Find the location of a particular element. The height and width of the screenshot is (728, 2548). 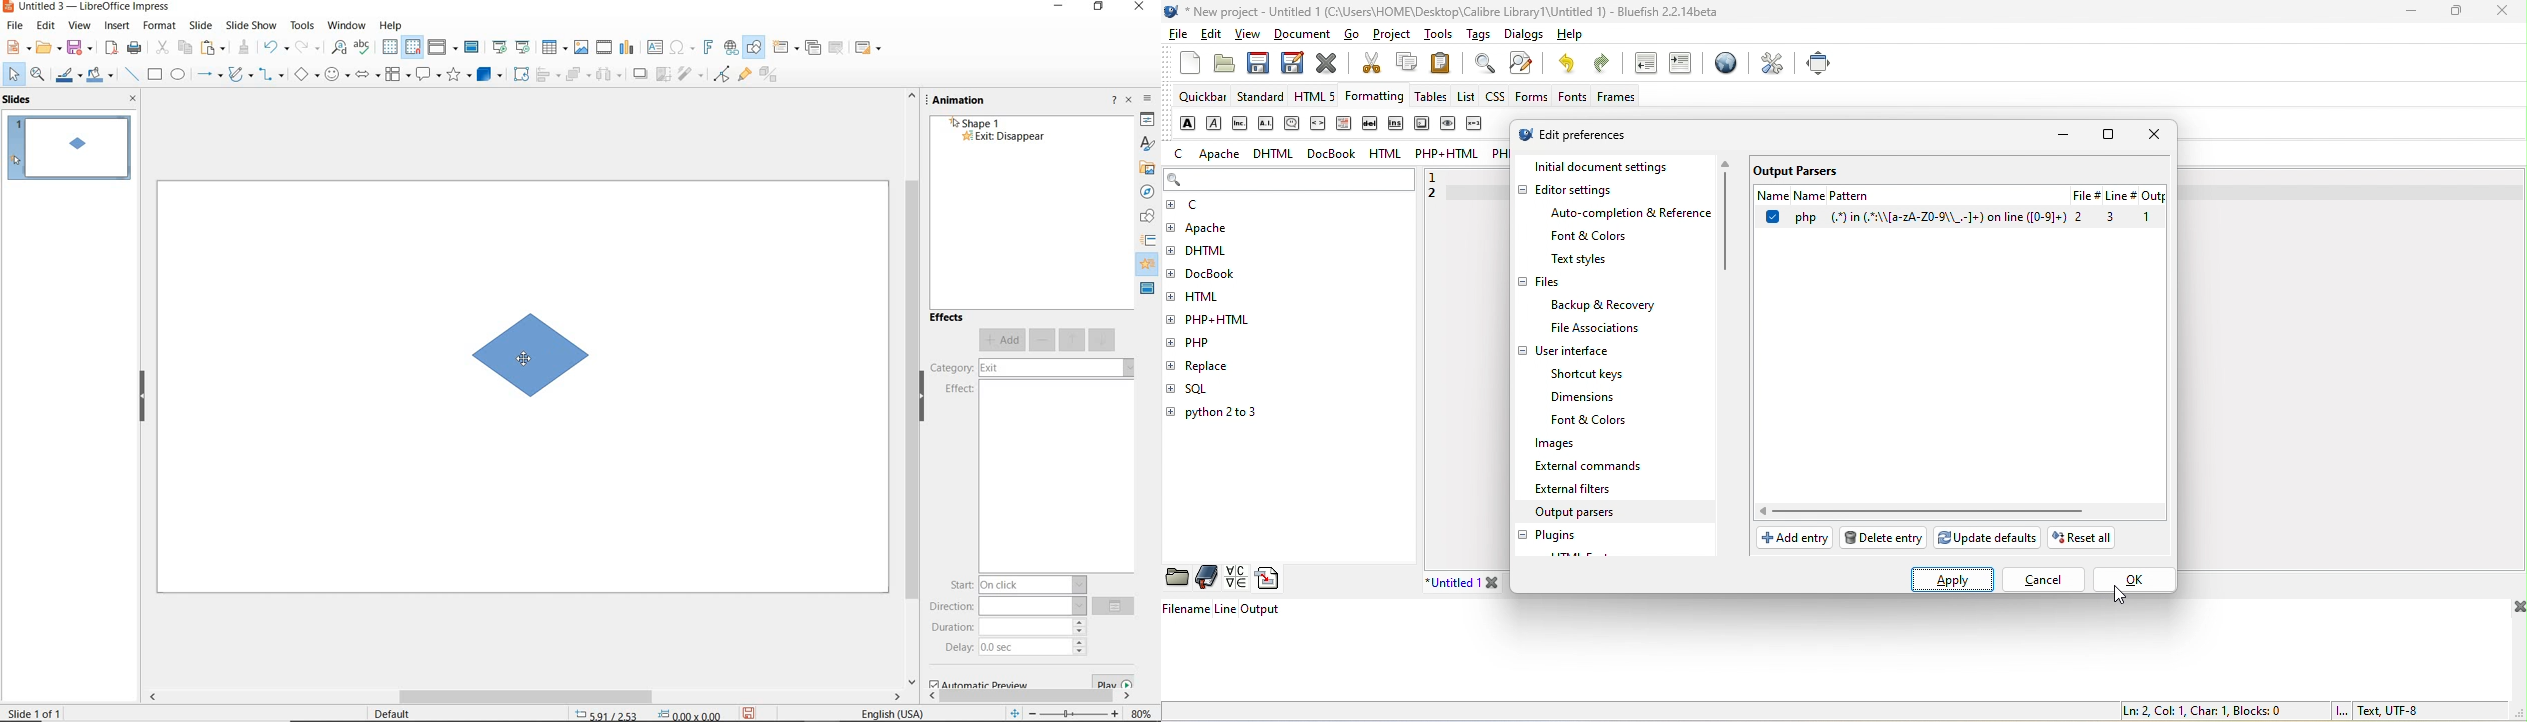

linr is located at coordinates (2120, 195).